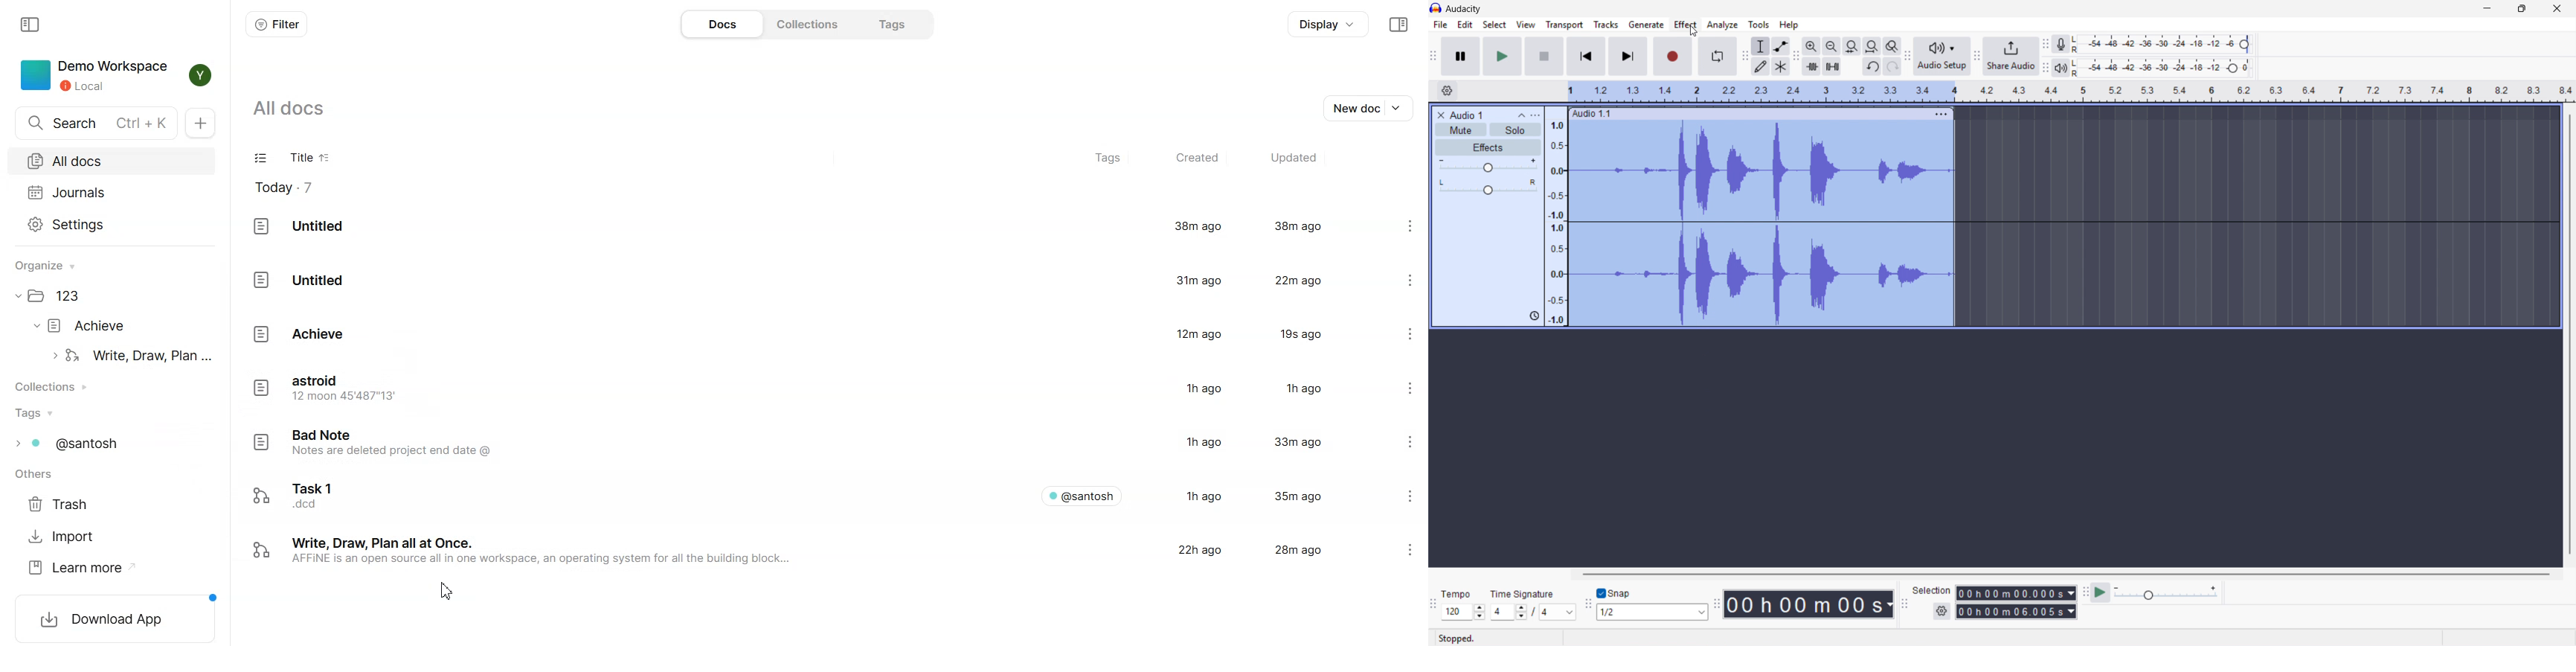  Describe the element at coordinates (1832, 46) in the screenshot. I see `Zoom out` at that location.